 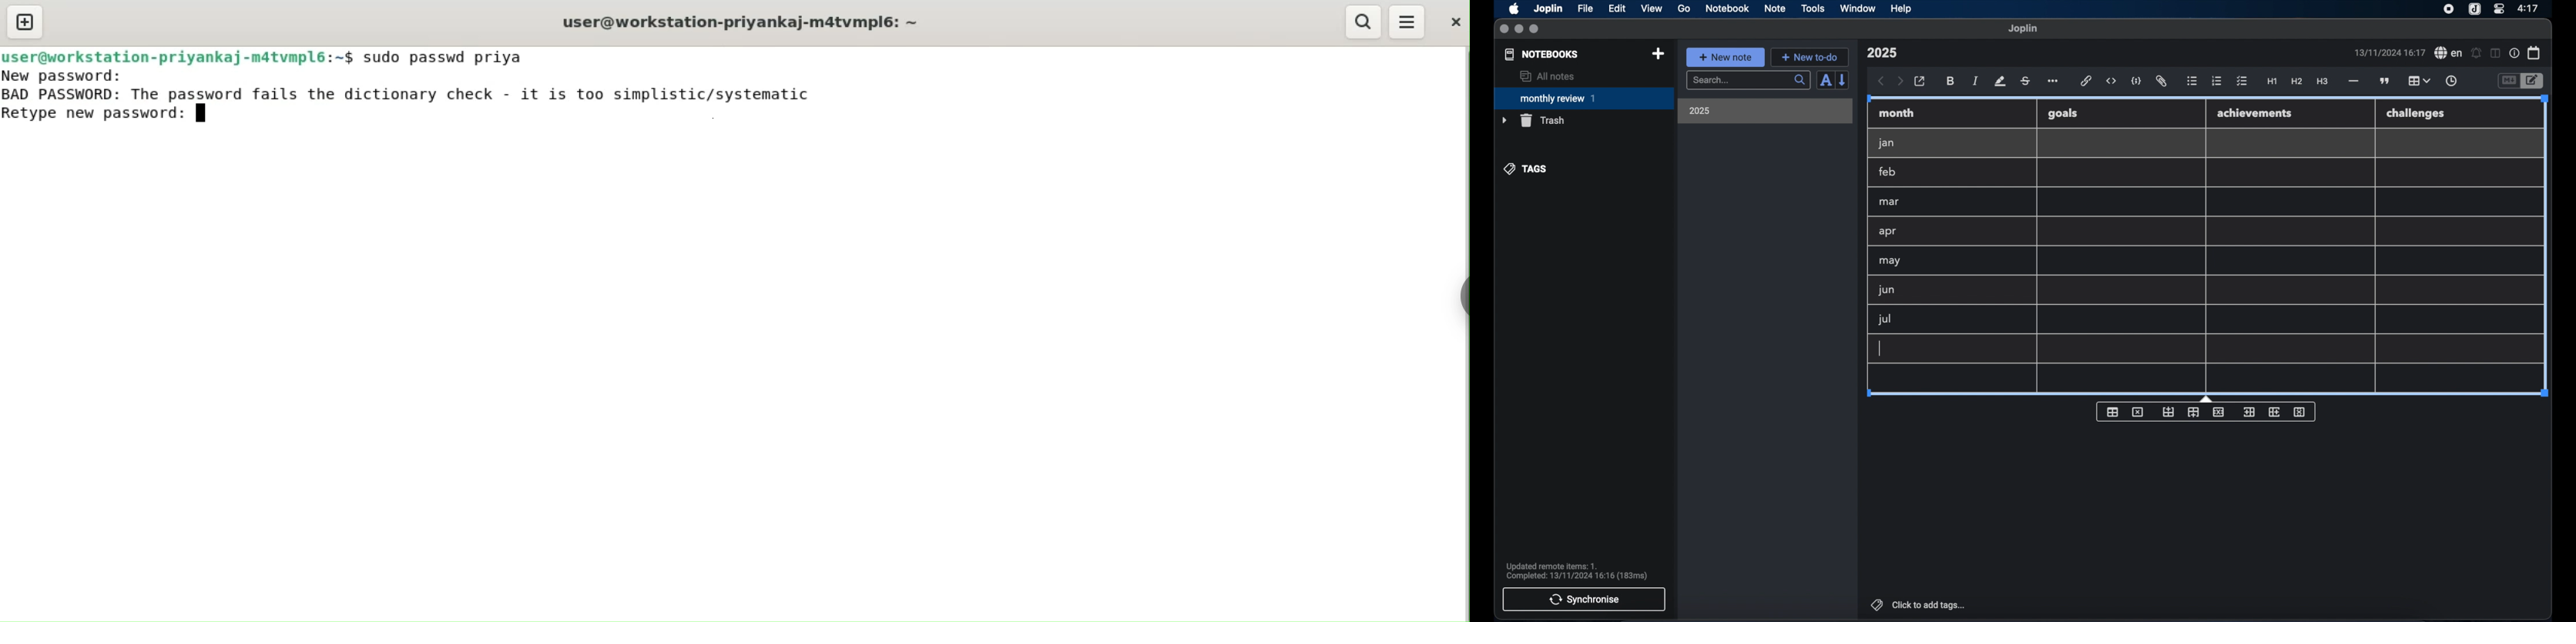 What do you see at coordinates (1519, 29) in the screenshot?
I see `minimize` at bounding box center [1519, 29].